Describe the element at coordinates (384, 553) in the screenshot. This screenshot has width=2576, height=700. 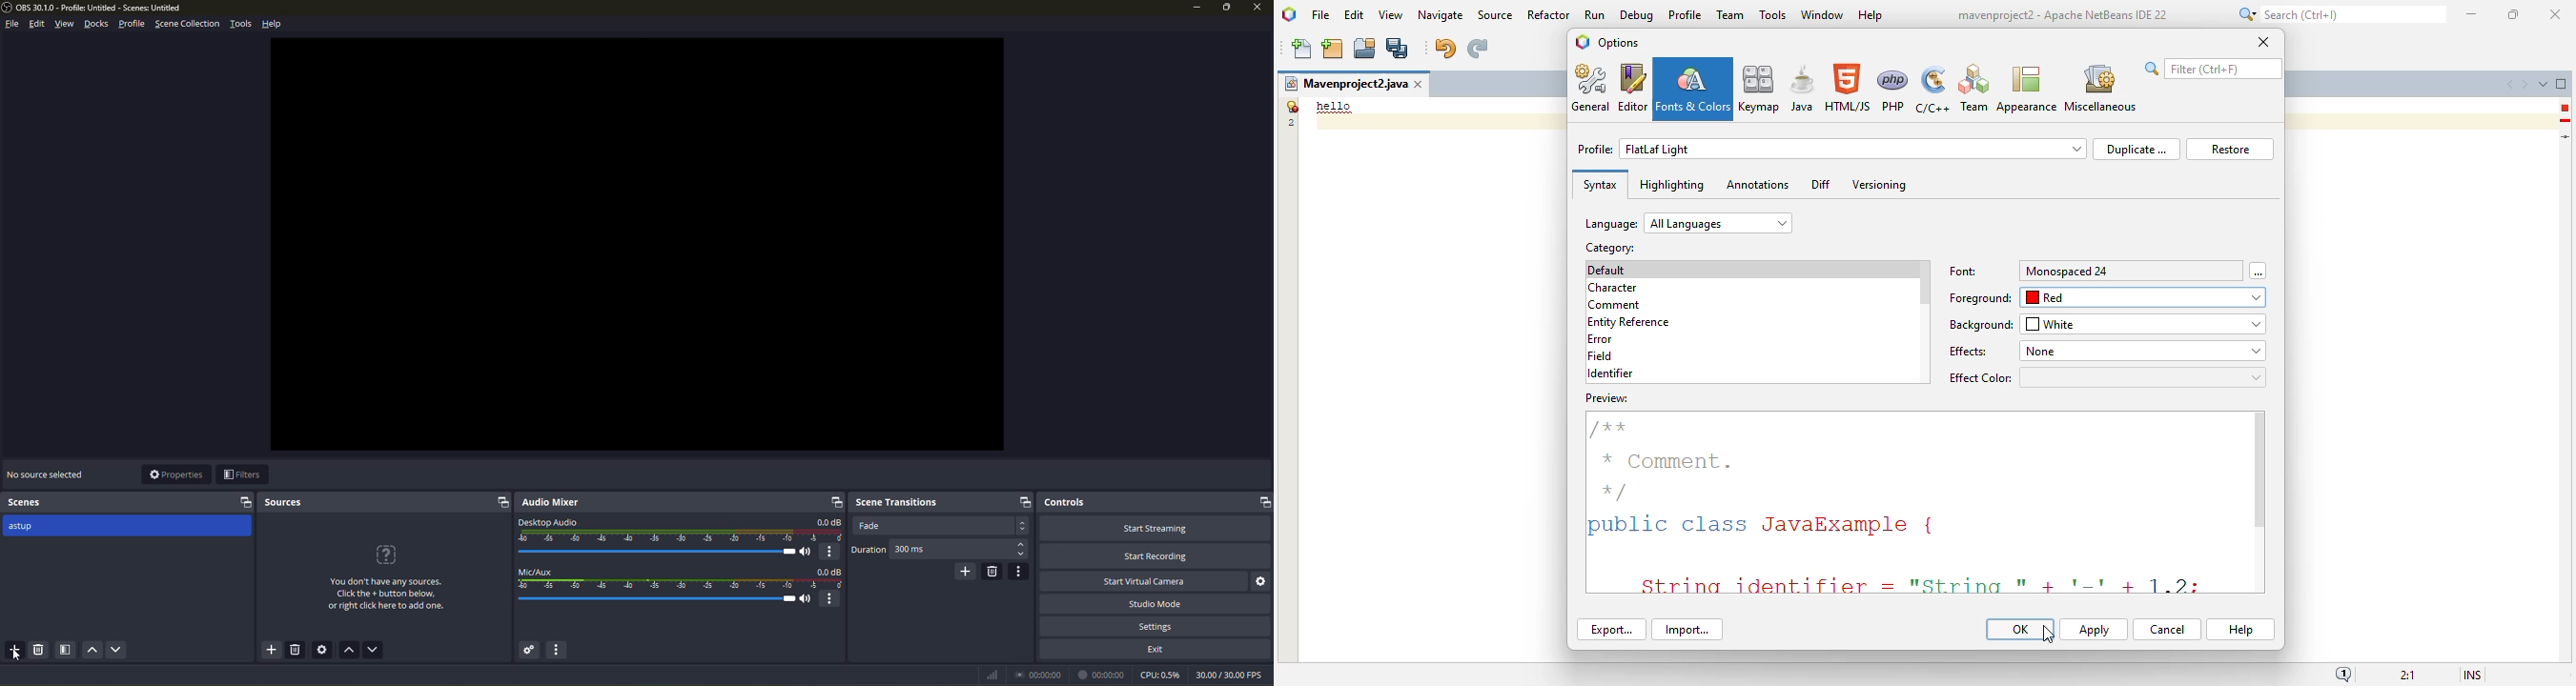
I see `?` at that location.